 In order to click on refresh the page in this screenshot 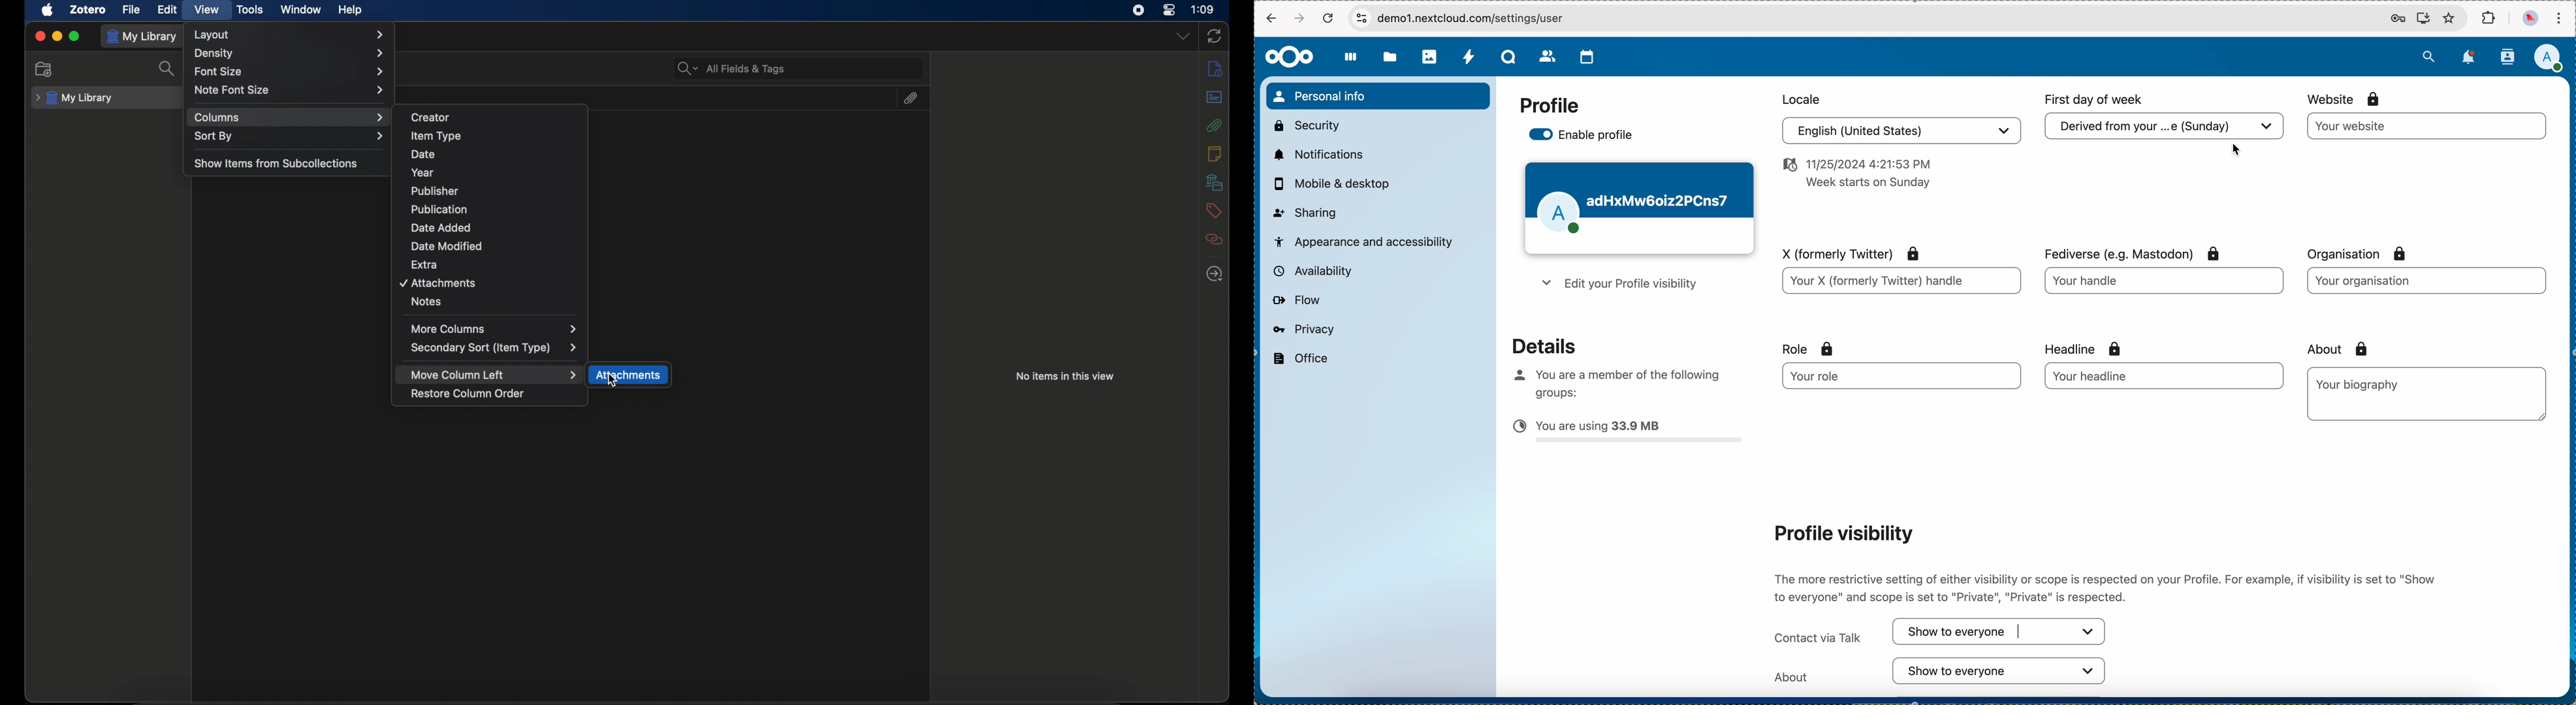, I will do `click(1329, 18)`.